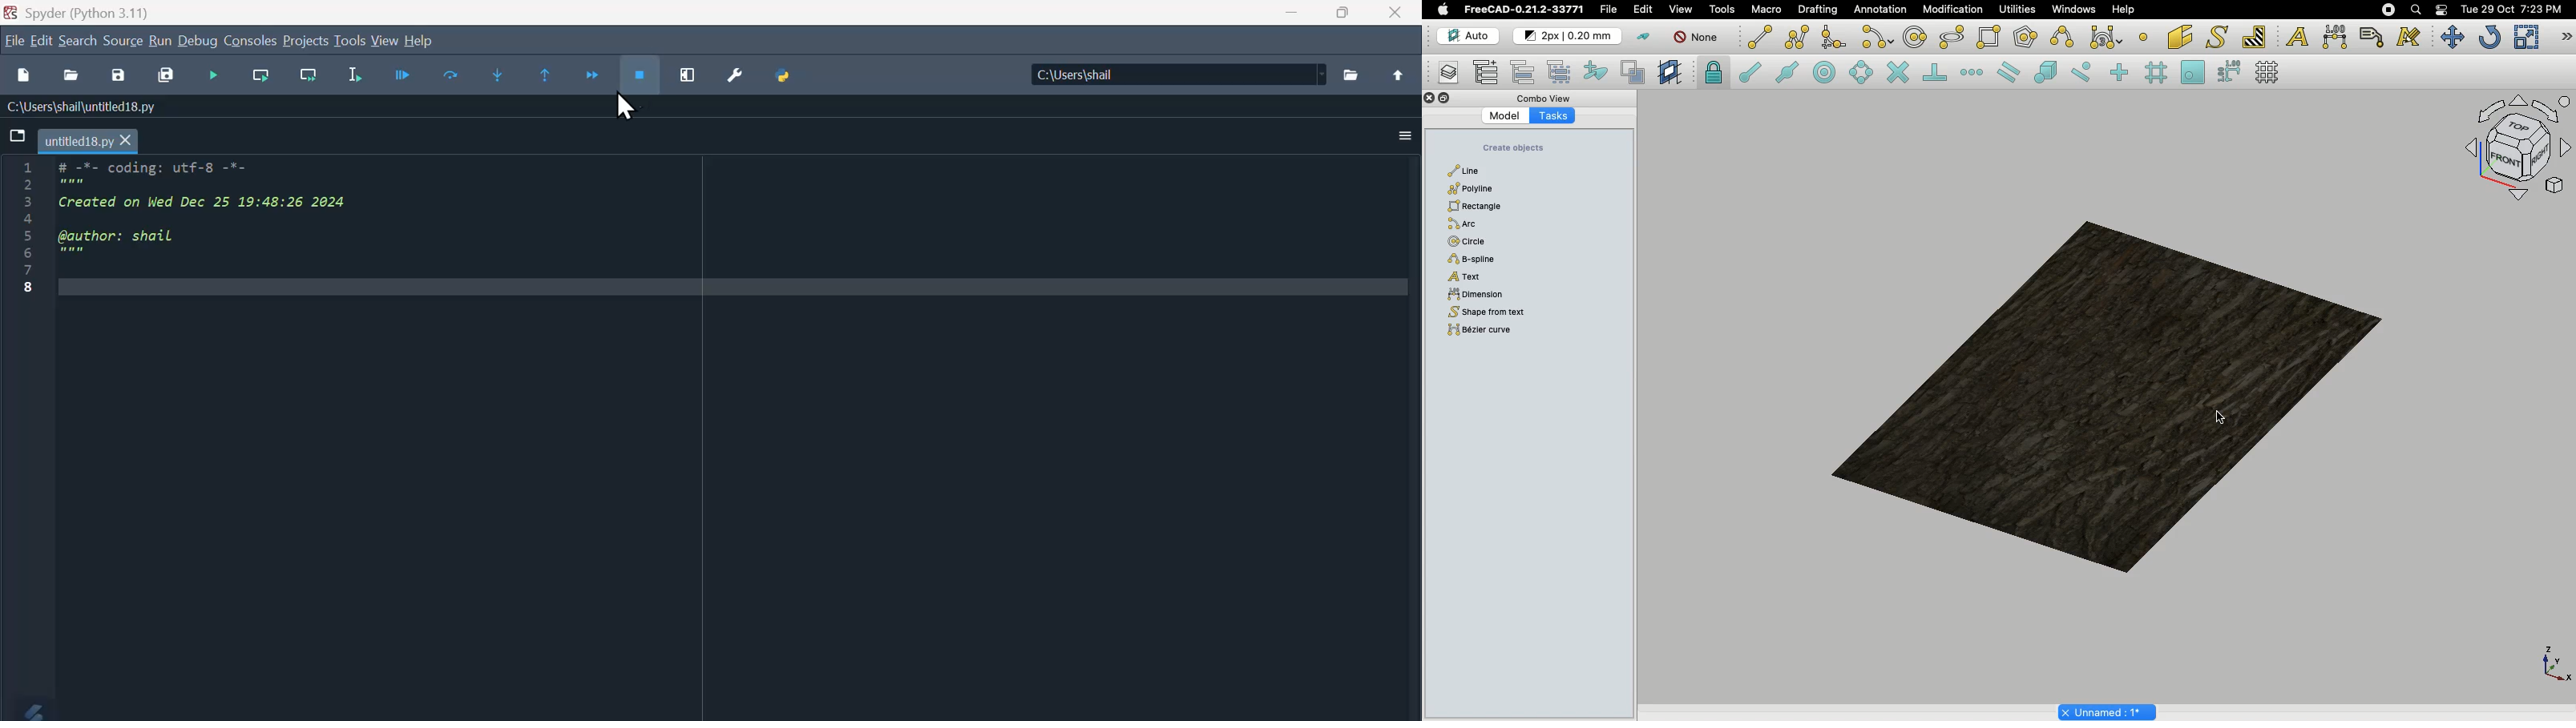  Describe the element at coordinates (1471, 188) in the screenshot. I see `Polyline` at that location.